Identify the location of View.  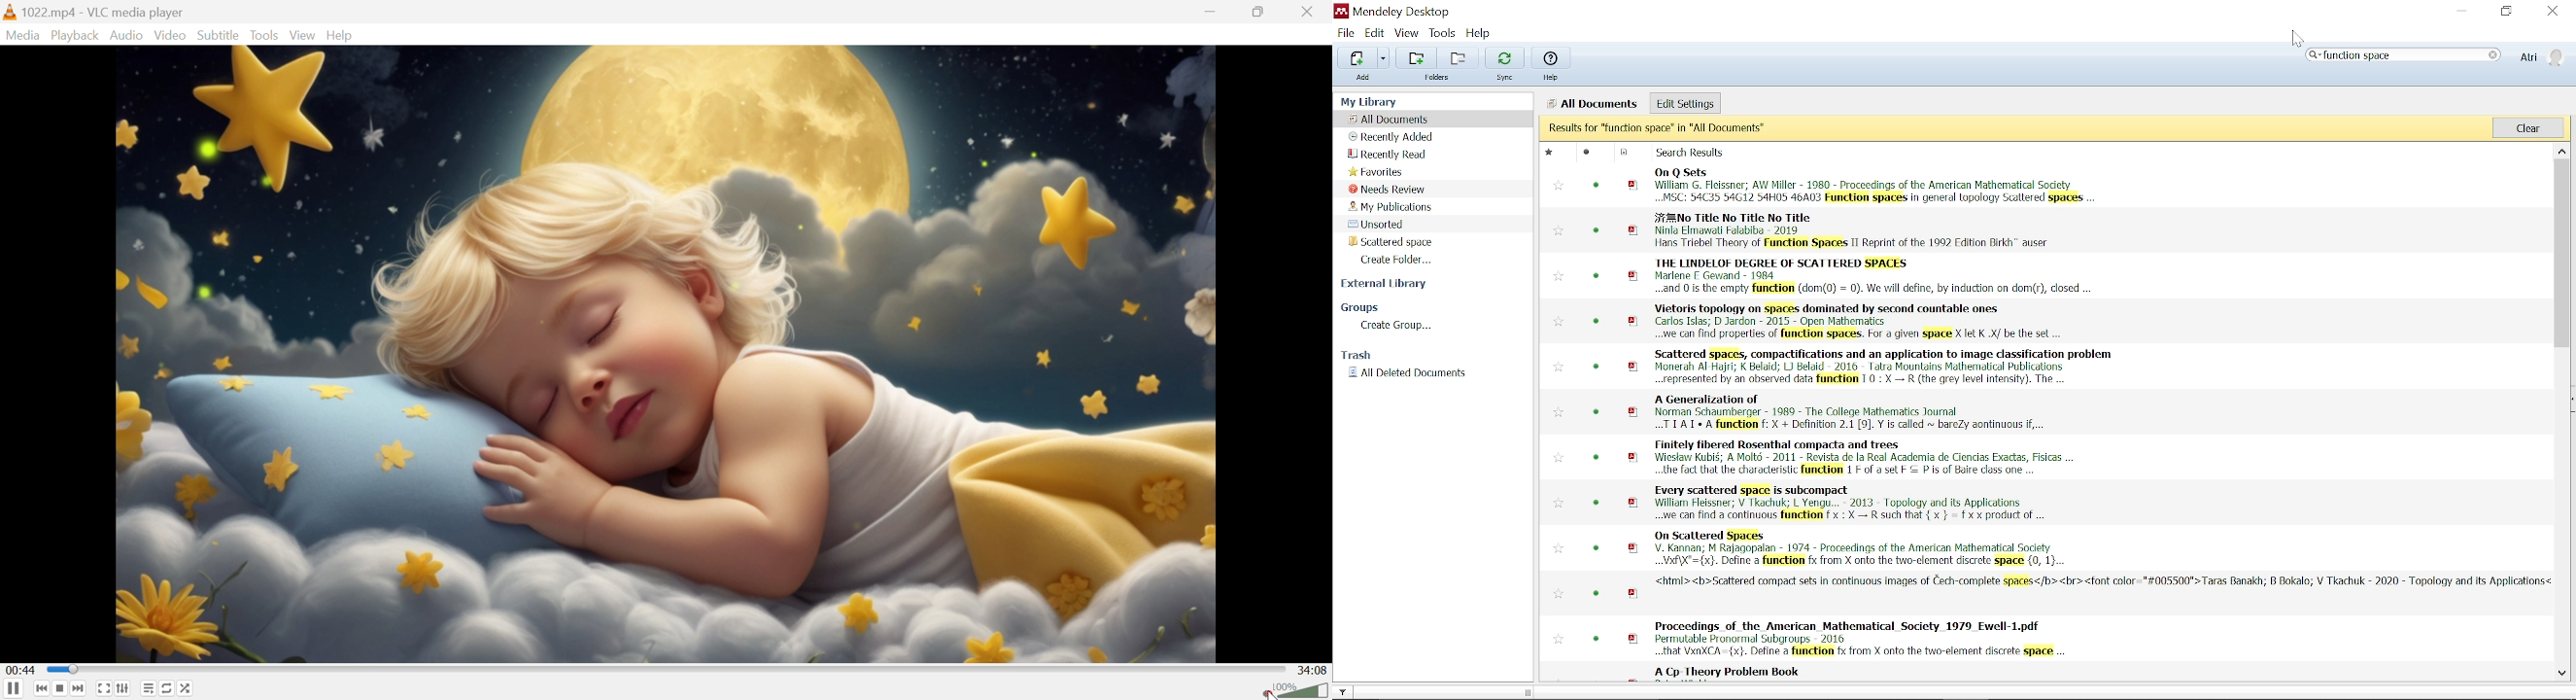
(302, 35).